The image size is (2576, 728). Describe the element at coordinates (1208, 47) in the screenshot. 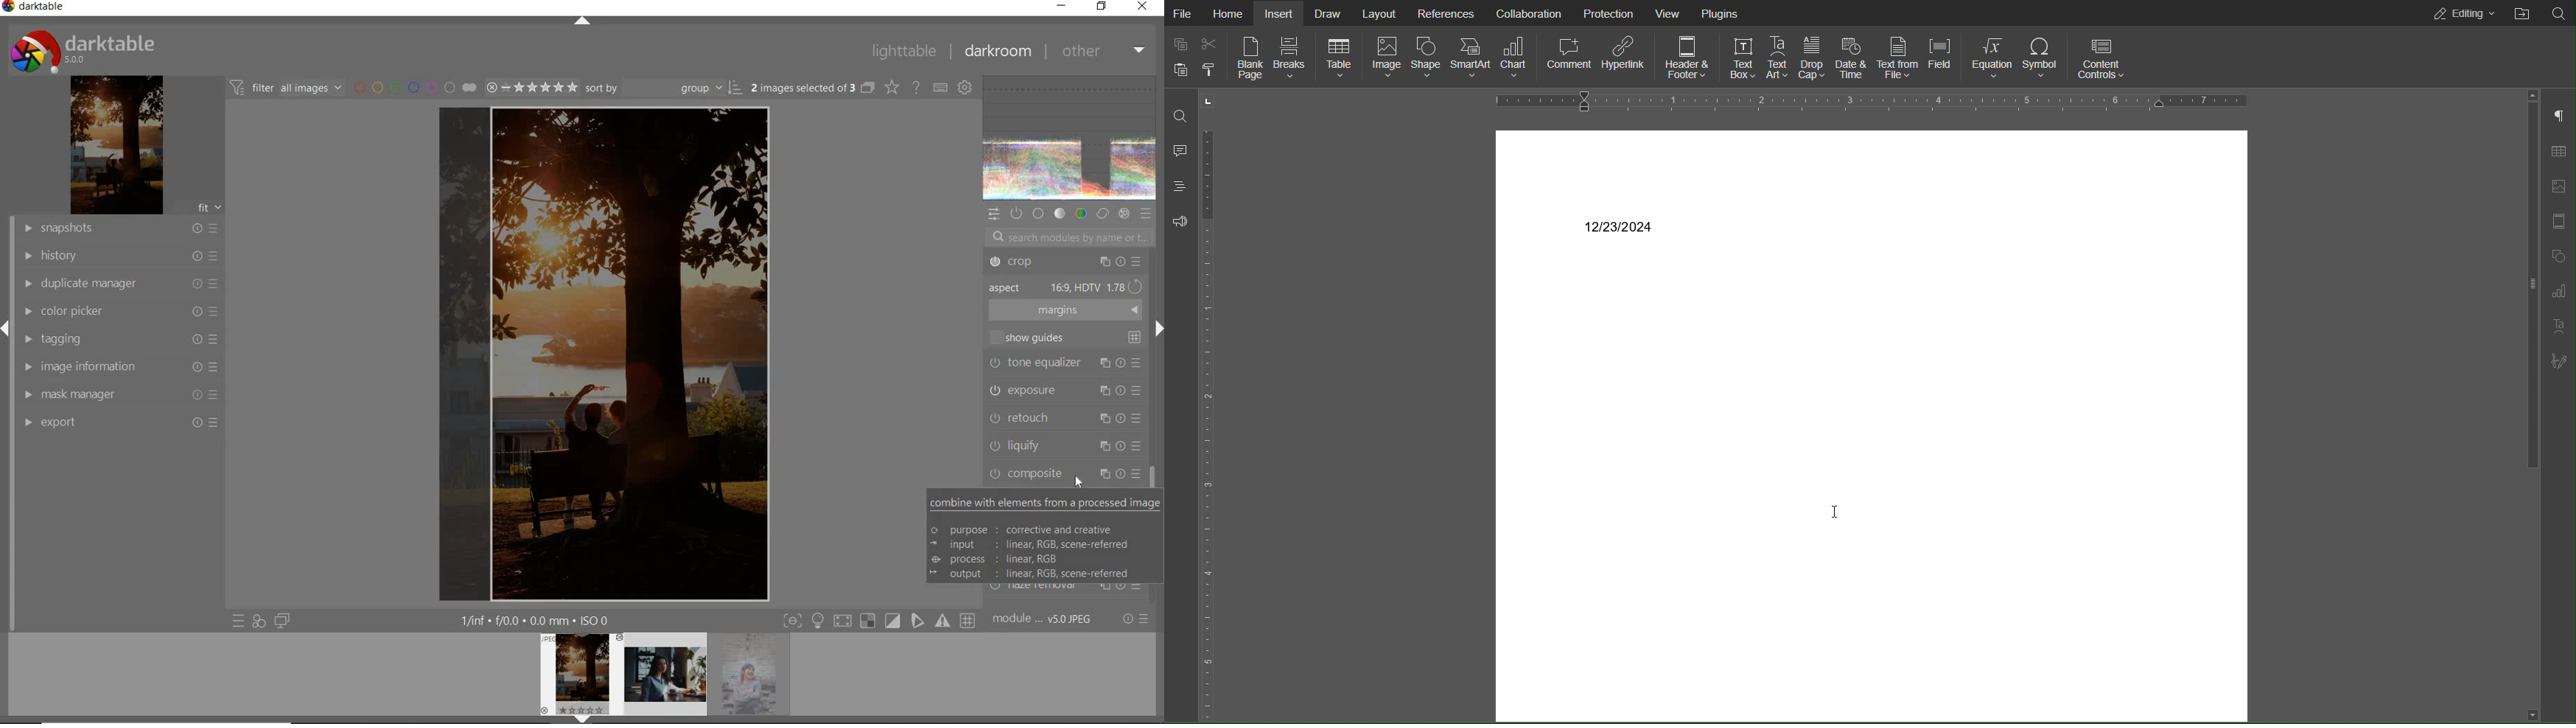

I see `Cut` at that location.